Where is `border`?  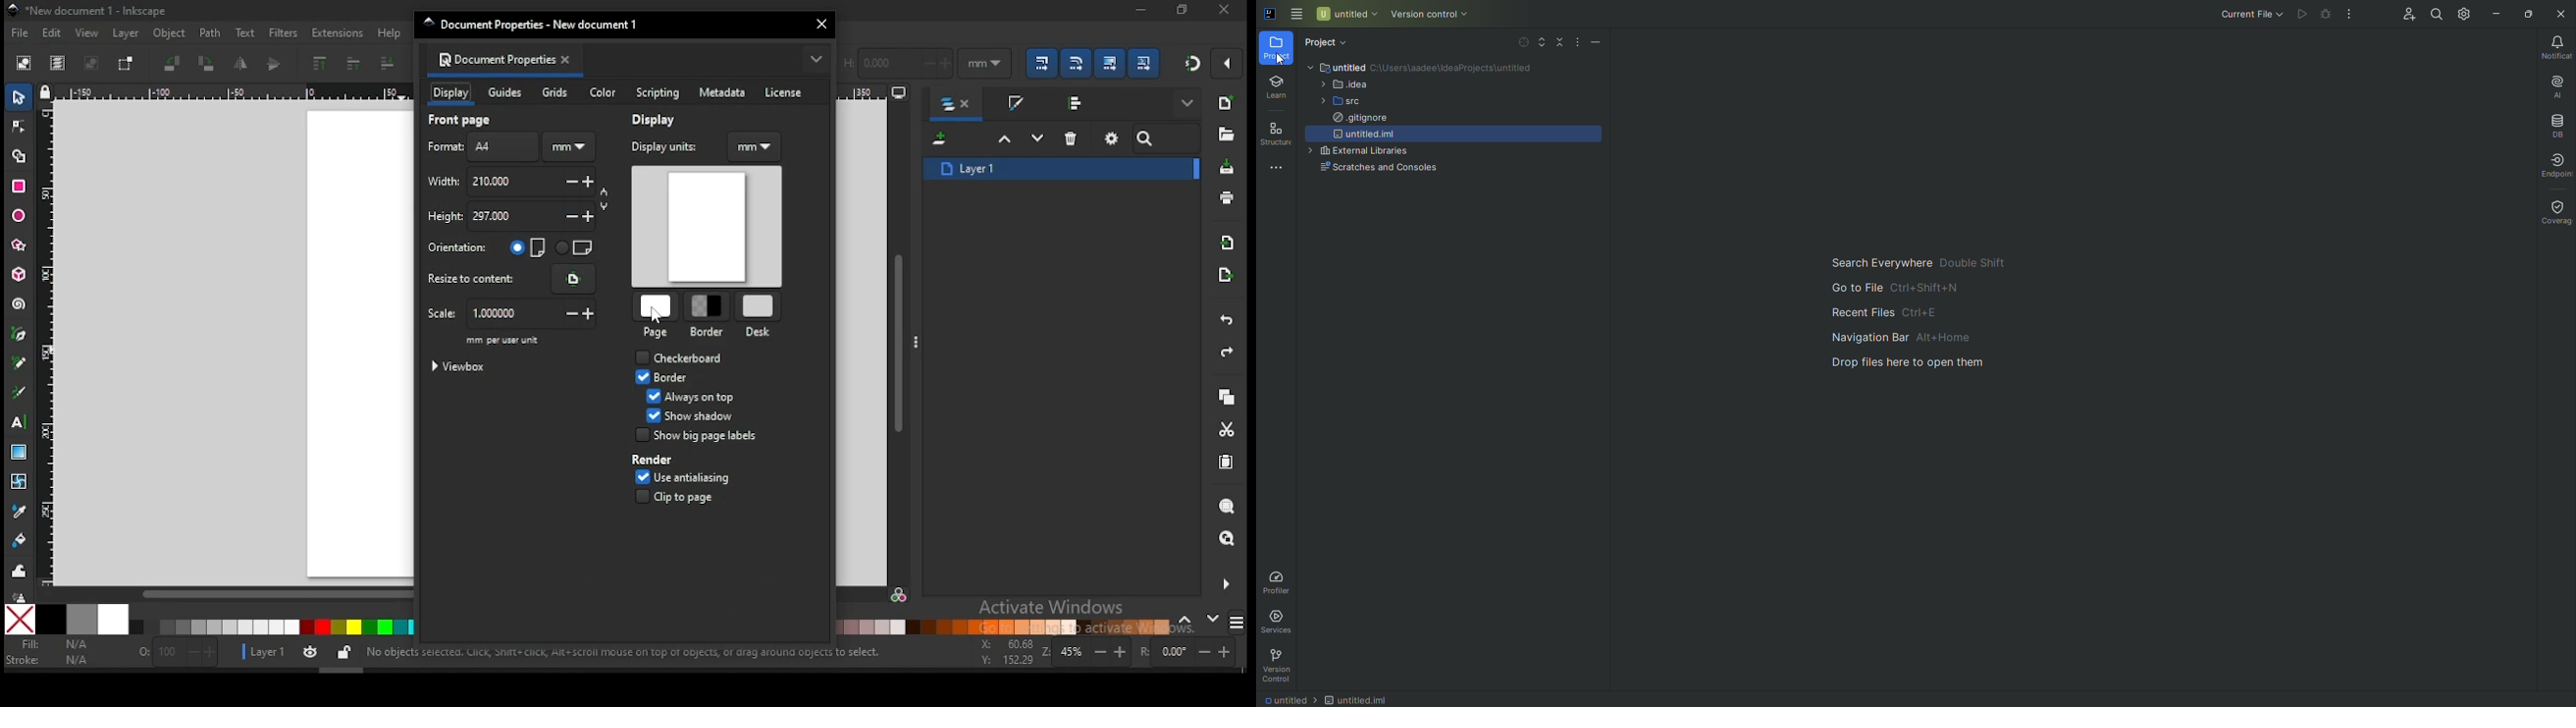 border is located at coordinates (652, 460).